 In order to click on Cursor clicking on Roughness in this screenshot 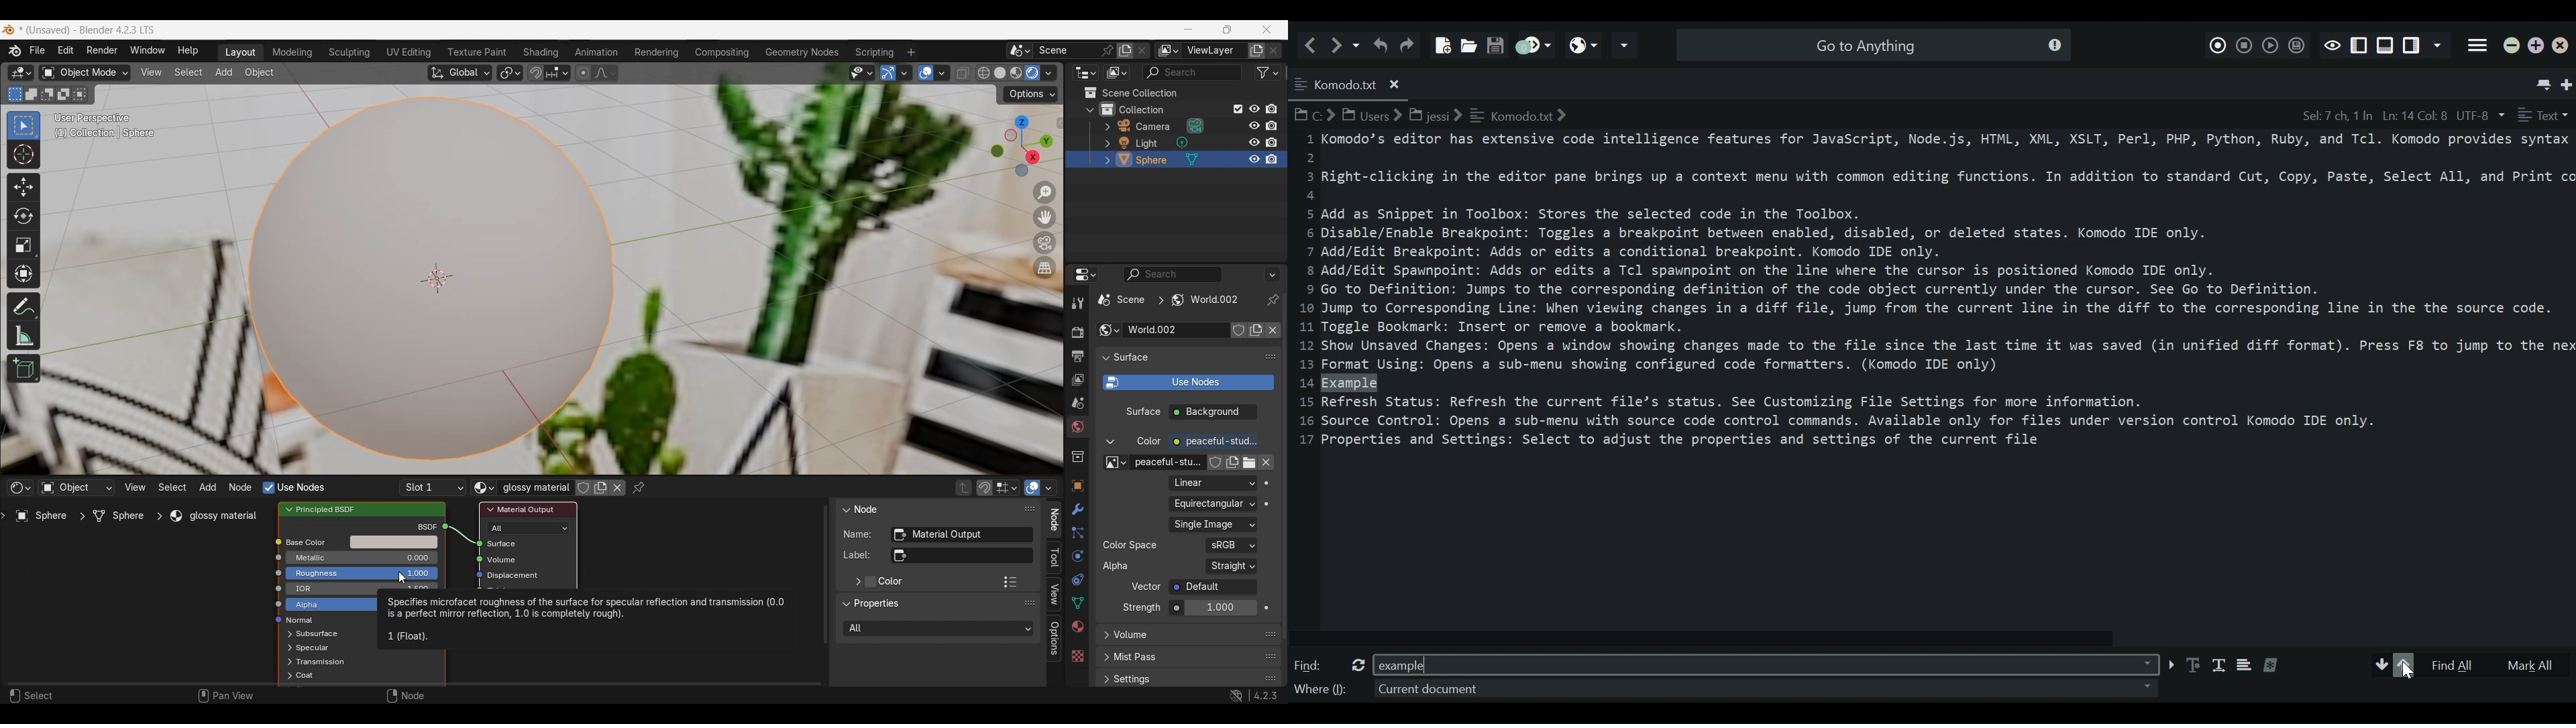, I will do `click(403, 577)`.